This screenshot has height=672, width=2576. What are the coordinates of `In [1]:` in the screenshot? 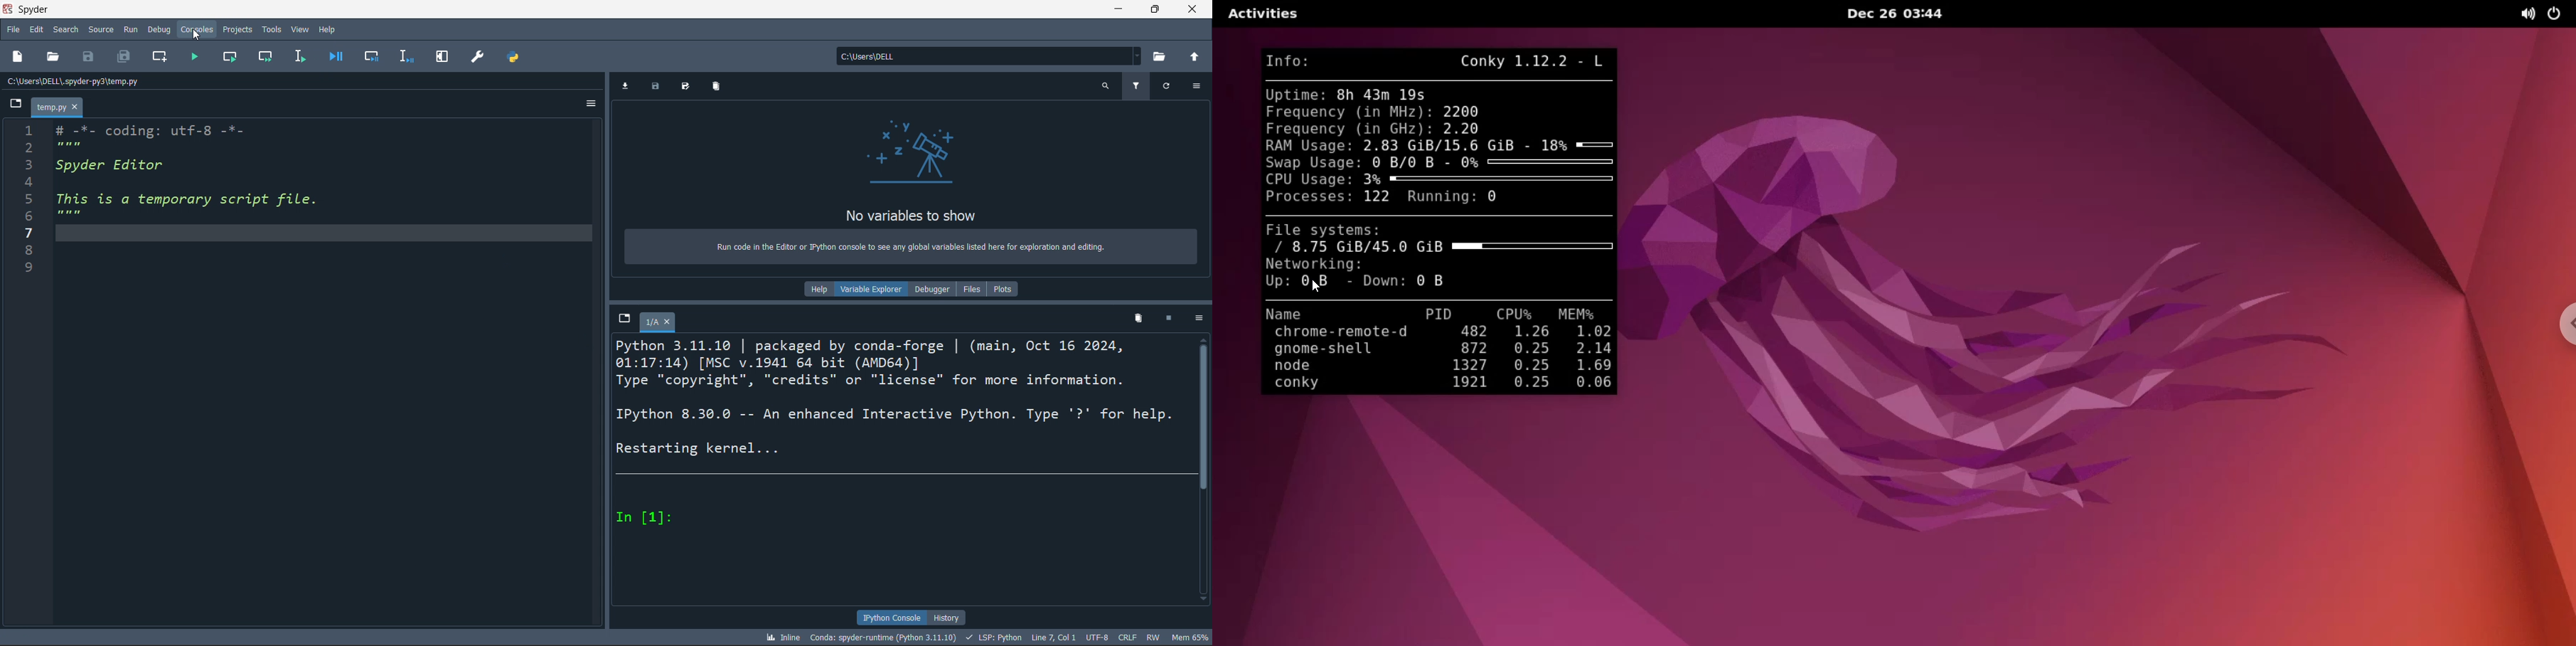 It's located at (649, 518).